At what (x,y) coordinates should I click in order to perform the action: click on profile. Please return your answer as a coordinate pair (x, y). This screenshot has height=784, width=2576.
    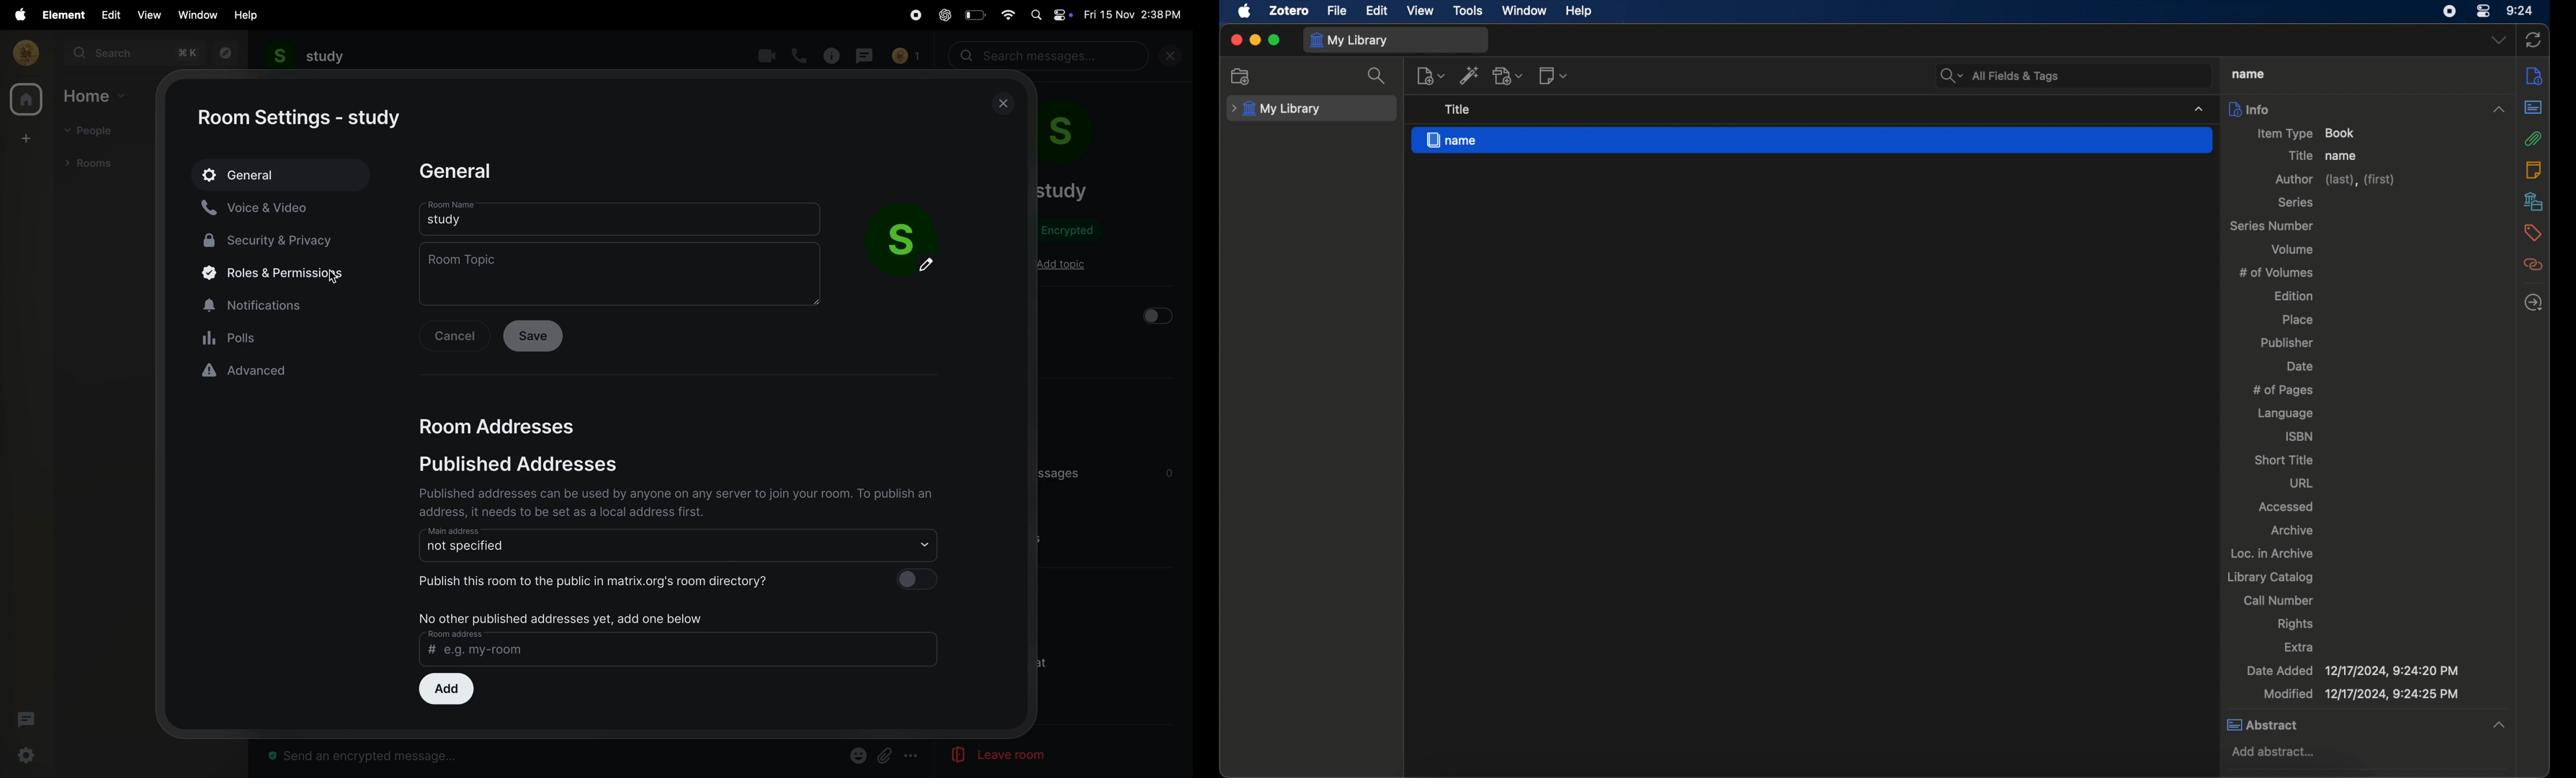
    Looking at the image, I should click on (23, 52).